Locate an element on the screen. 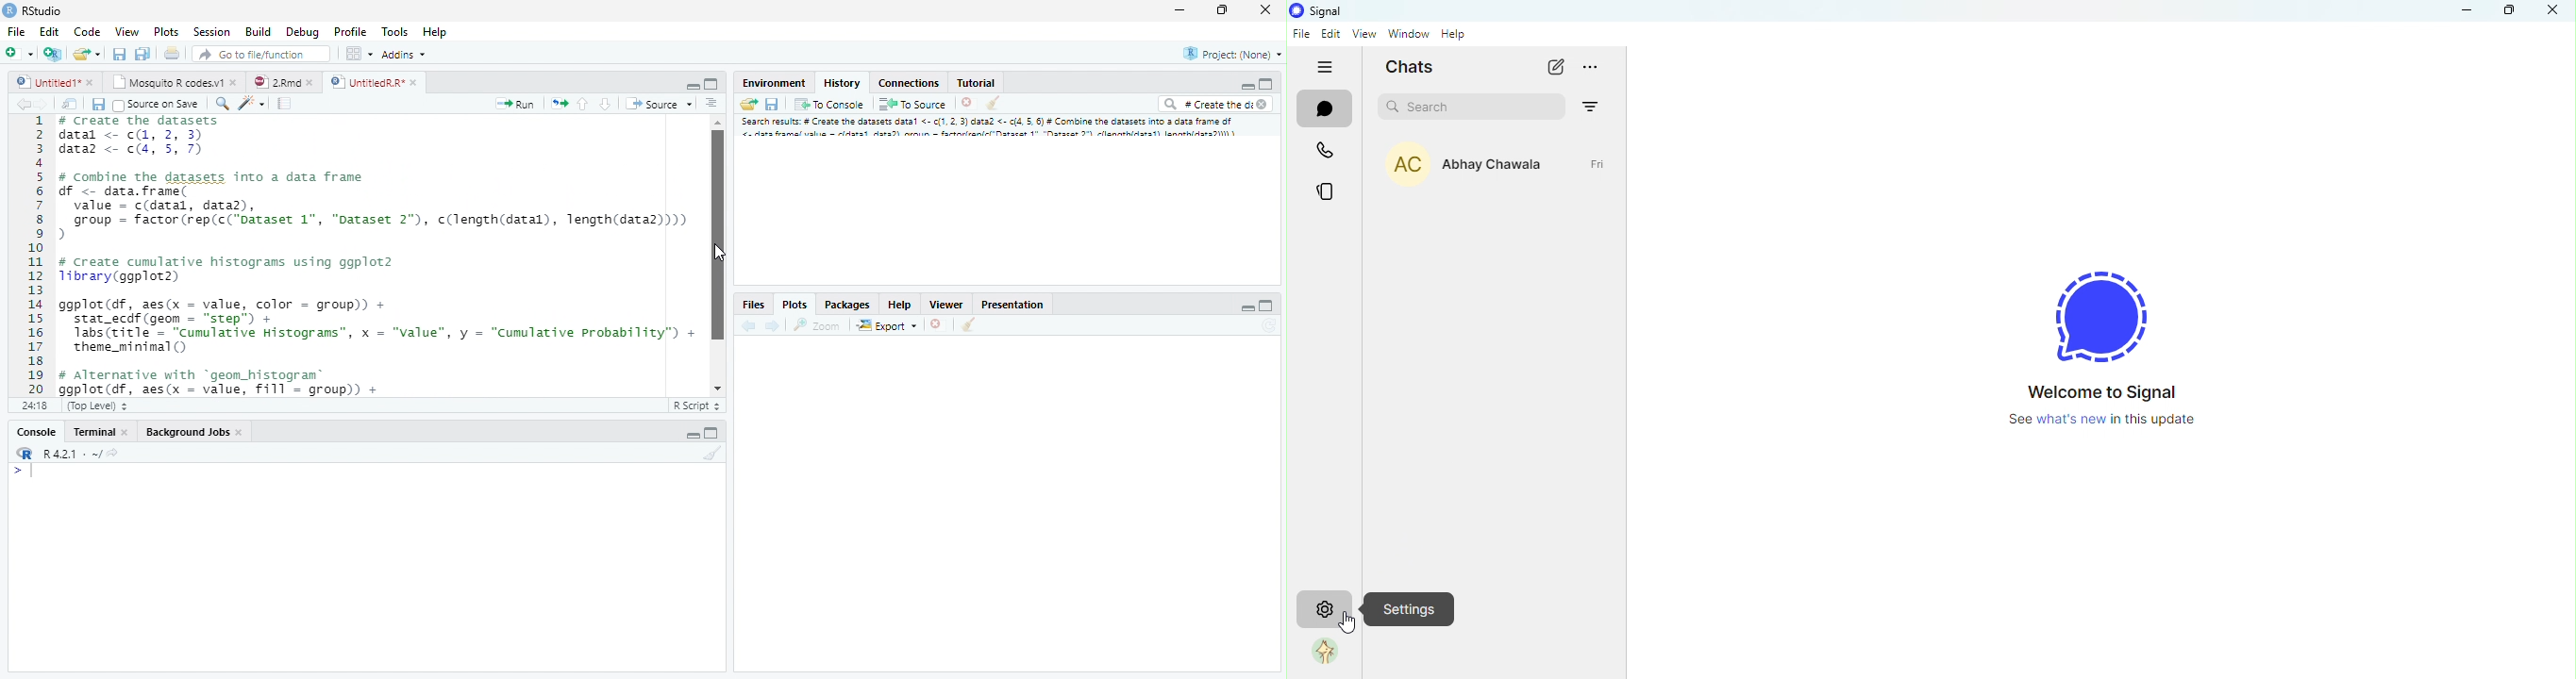 The width and height of the screenshot is (2576, 700). Minimize is located at coordinates (1246, 87).